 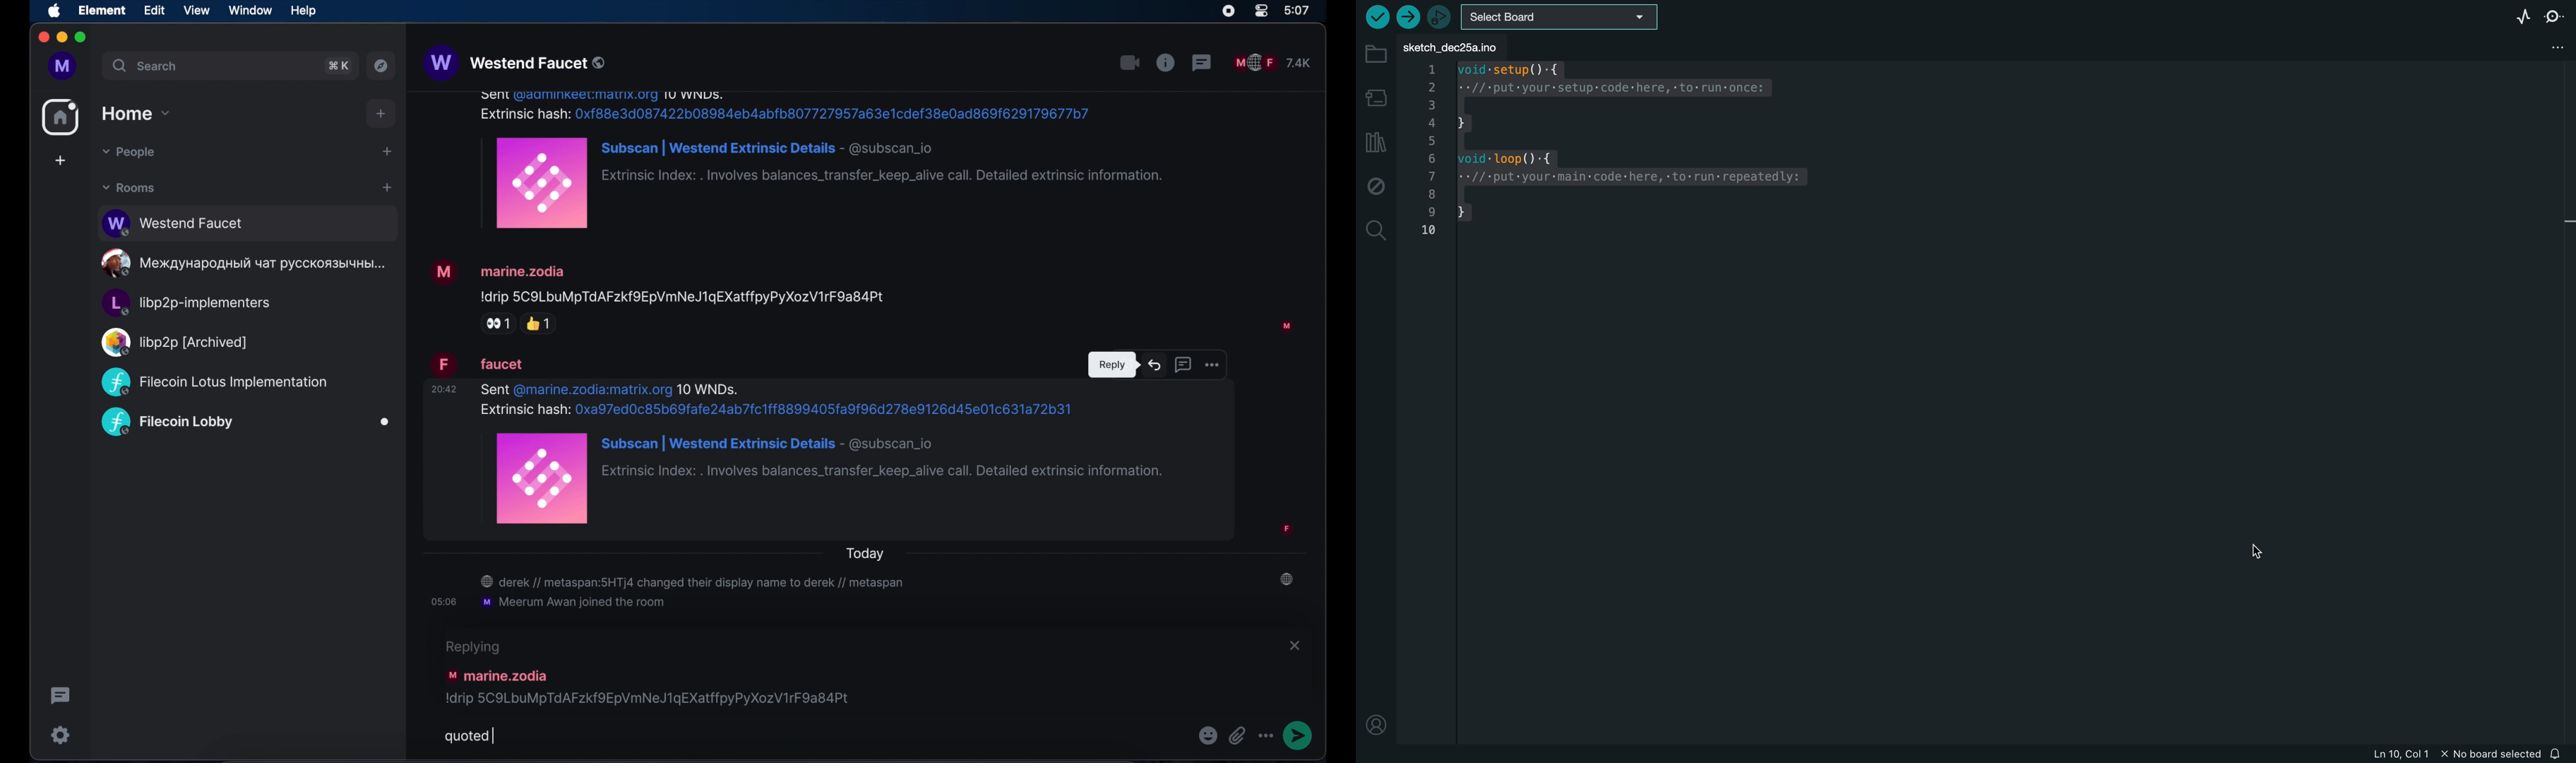 I want to click on apple icon, so click(x=55, y=12).